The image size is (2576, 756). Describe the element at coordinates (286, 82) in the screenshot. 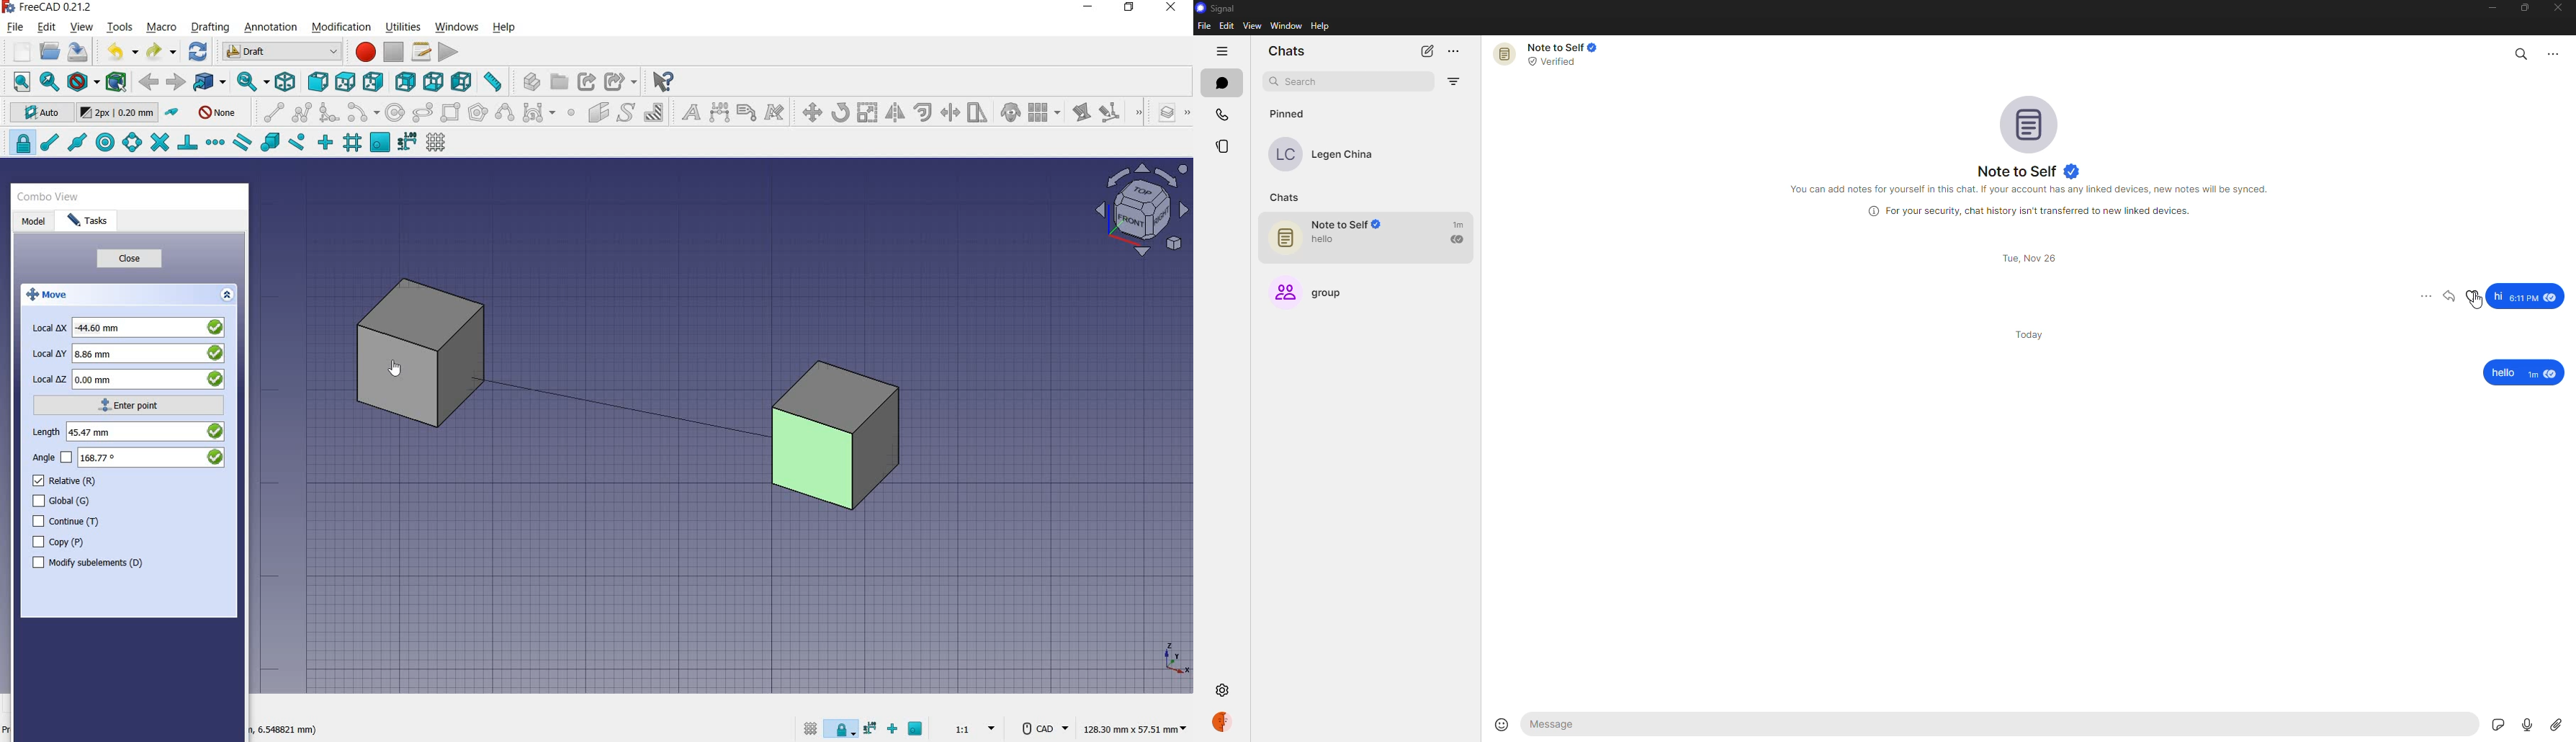

I see `isometric` at that location.